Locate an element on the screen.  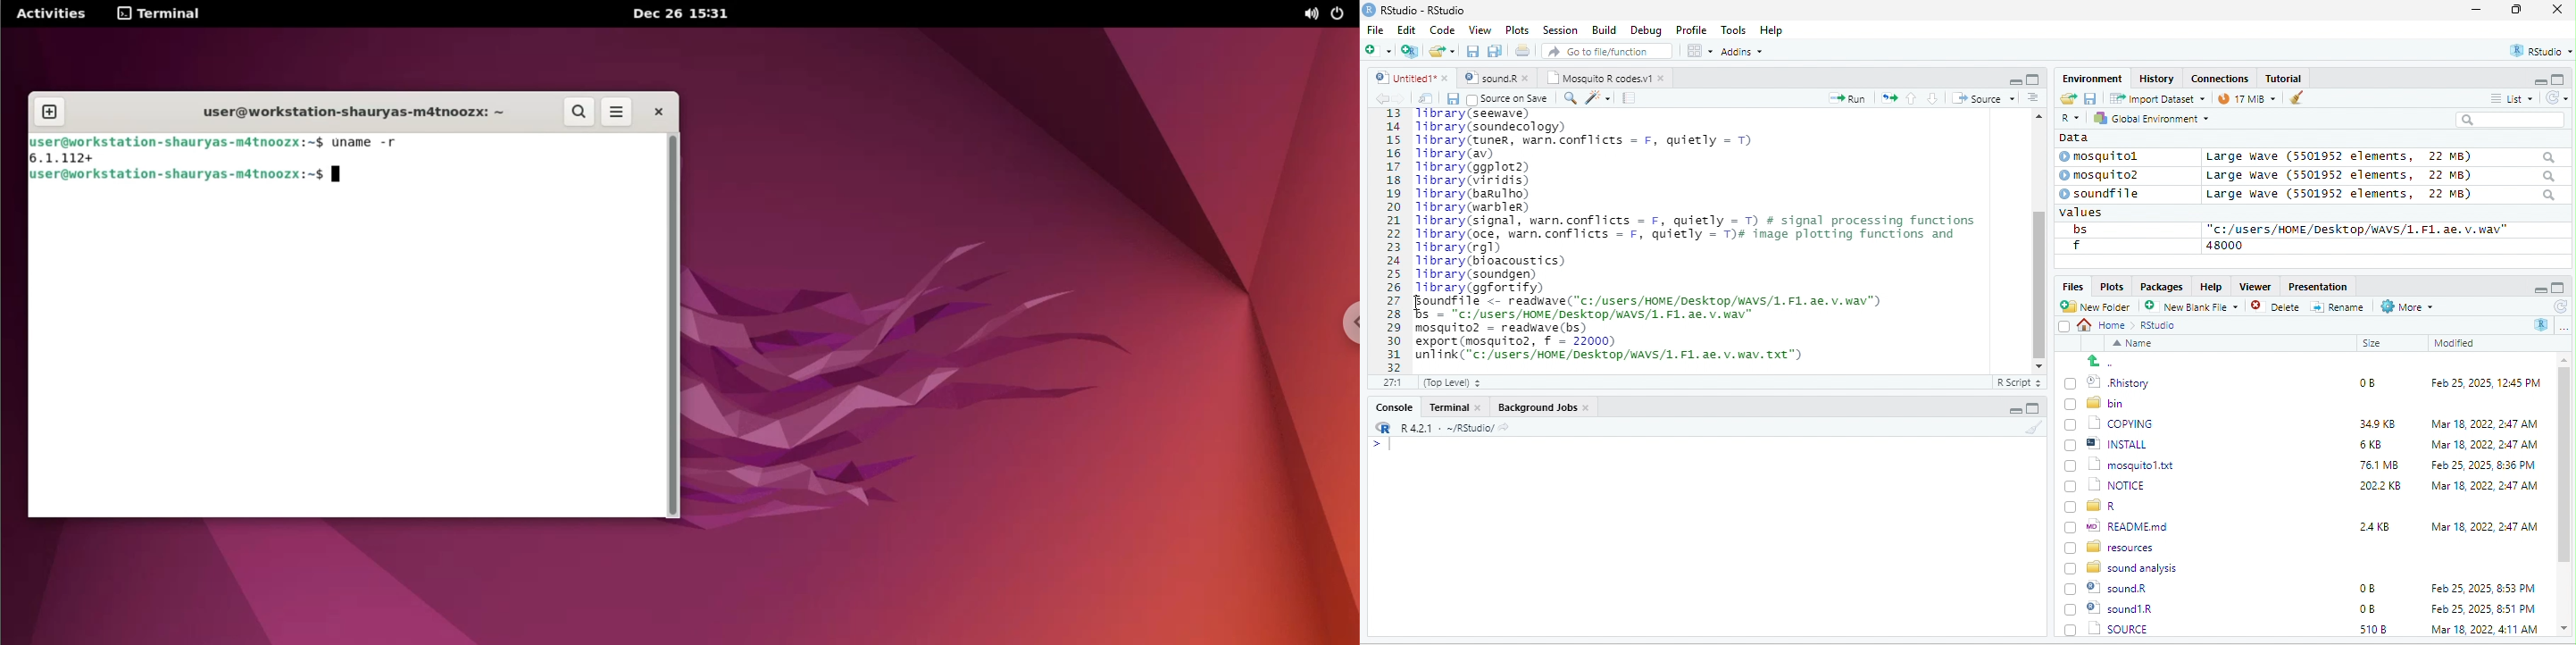
# import Dataset is located at coordinates (2155, 97).